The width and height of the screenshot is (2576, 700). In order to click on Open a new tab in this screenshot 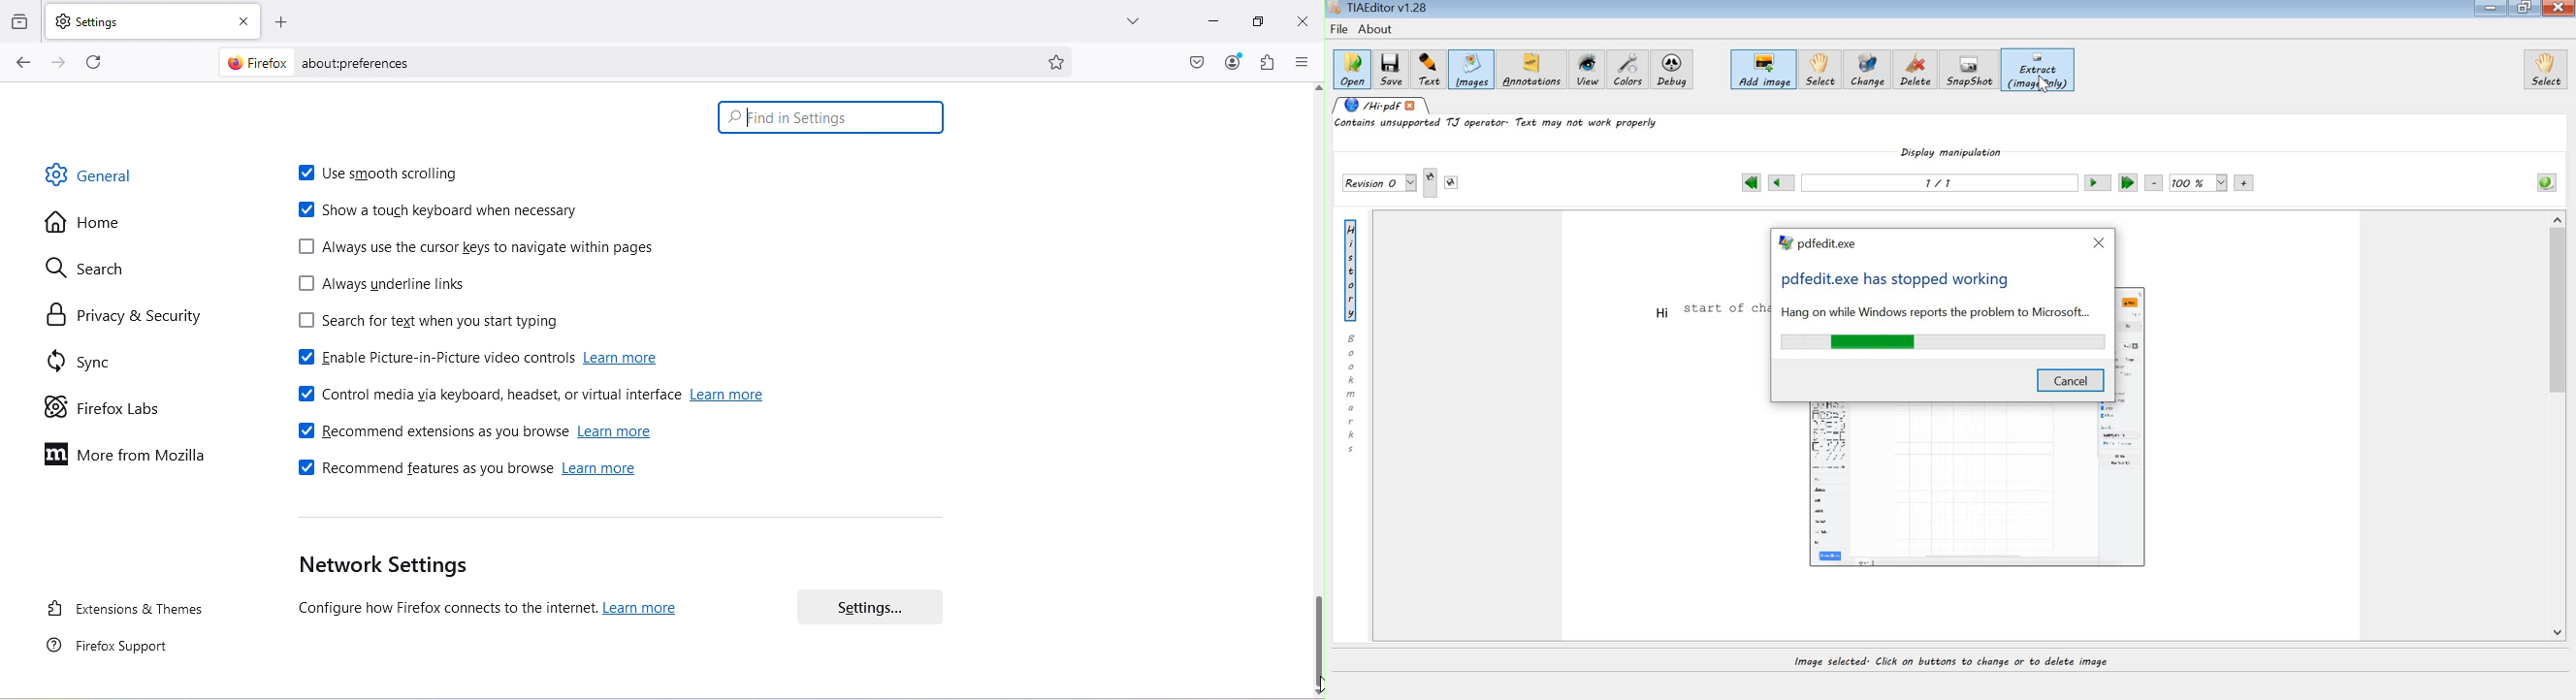, I will do `click(290, 24)`.